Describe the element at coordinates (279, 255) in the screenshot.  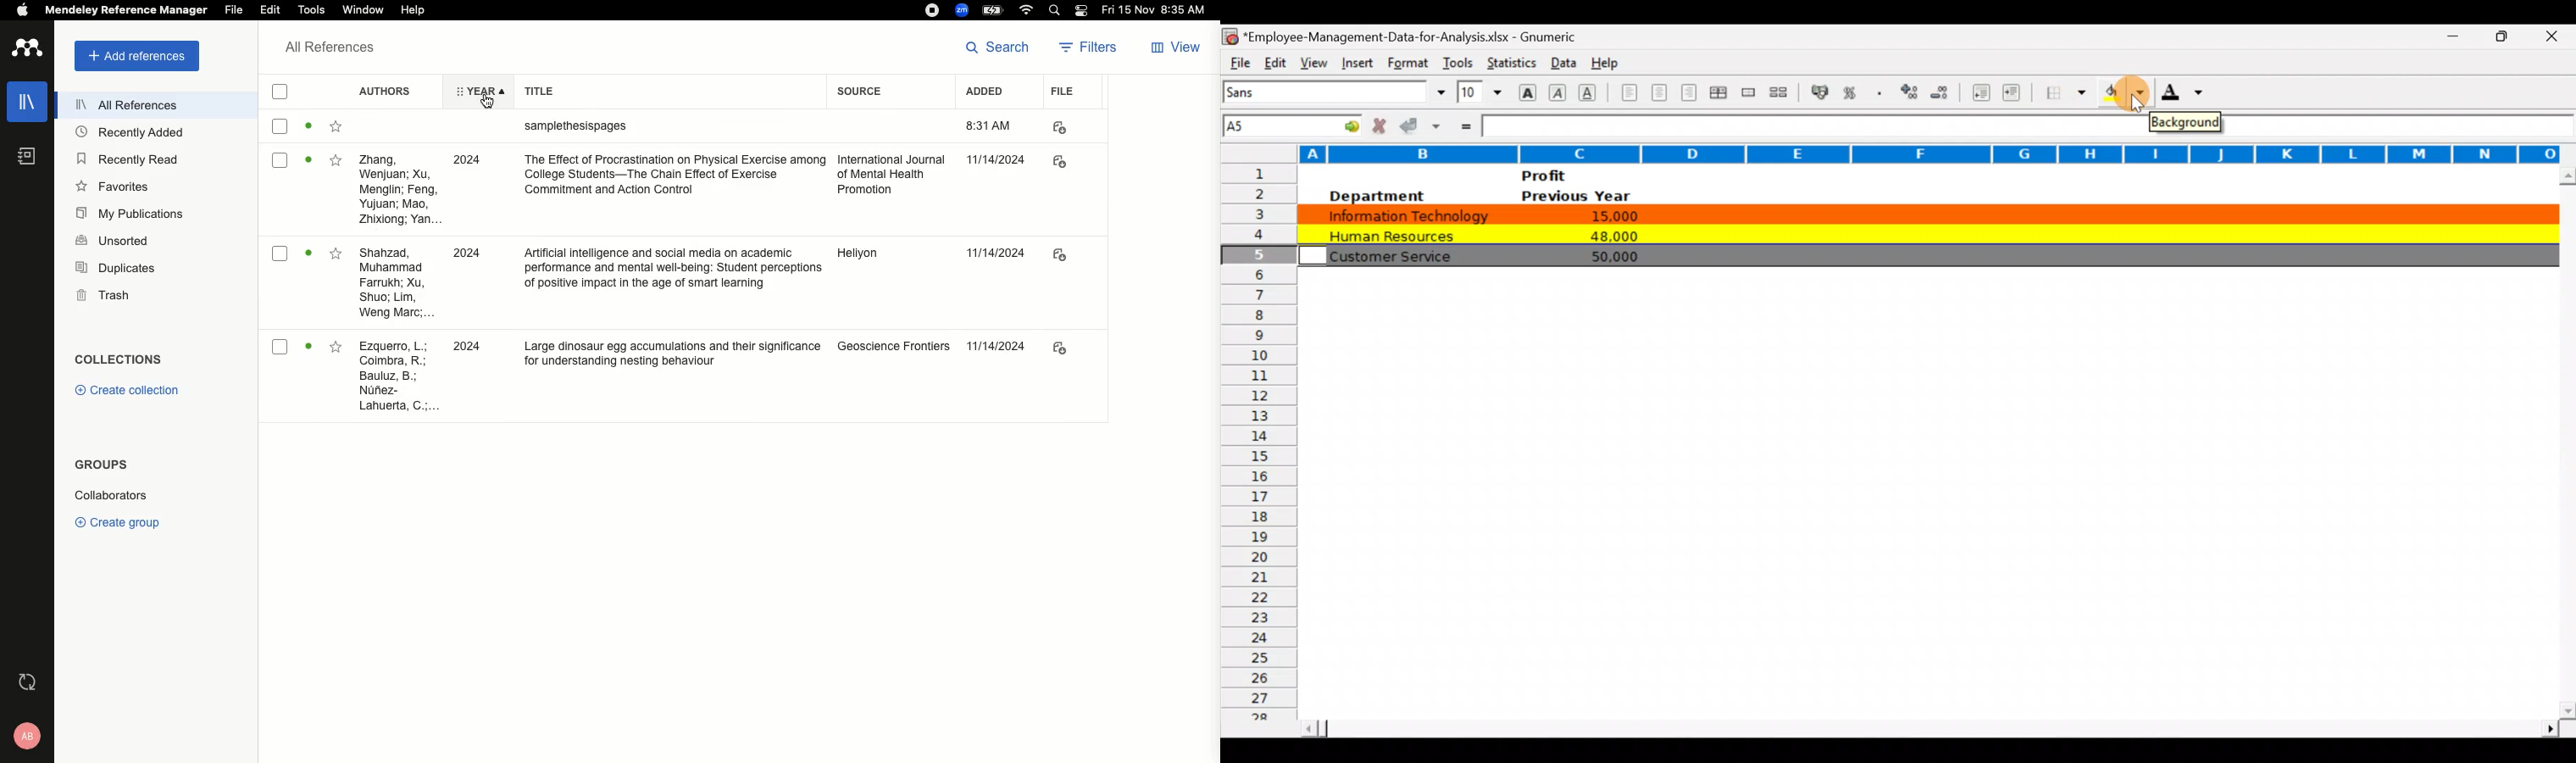
I see `select document` at that location.